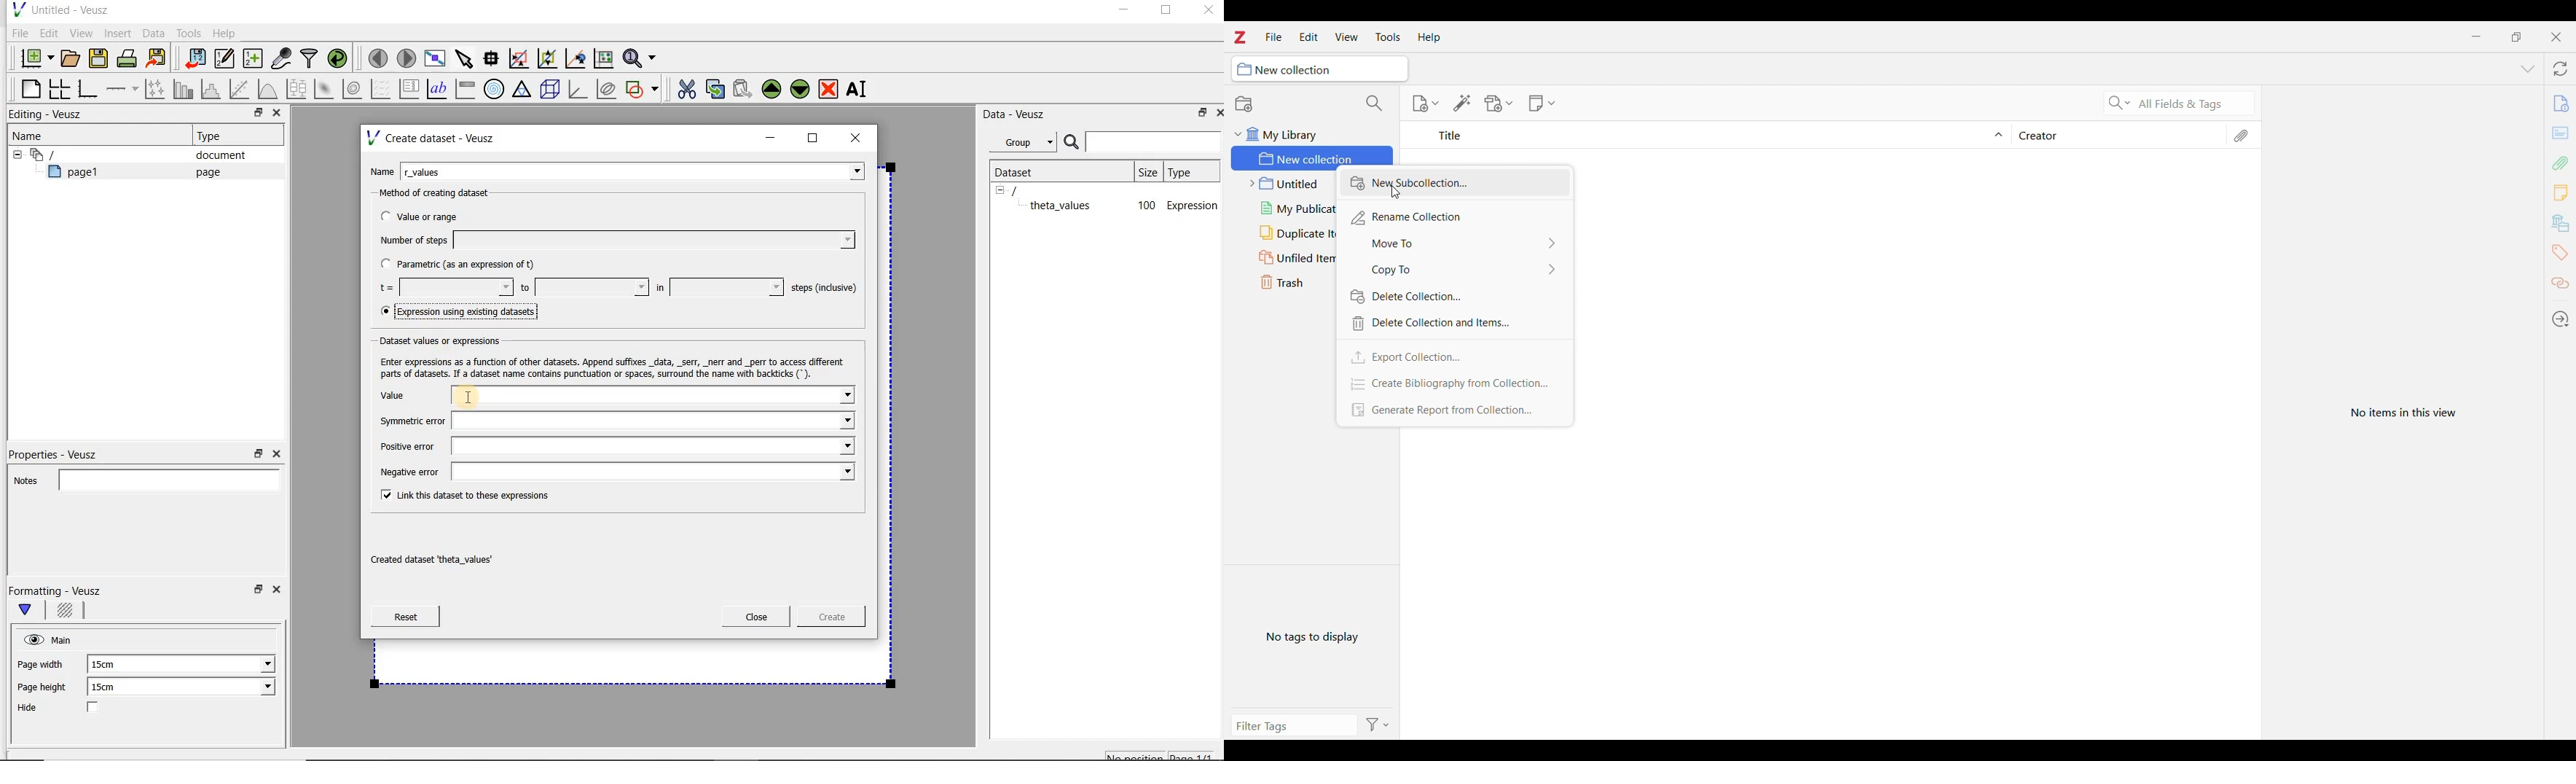 The image size is (2576, 784). What do you see at coordinates (251, 664) in the screenshot?
I see `Page width dropdown` at bounding box center [251, 664].